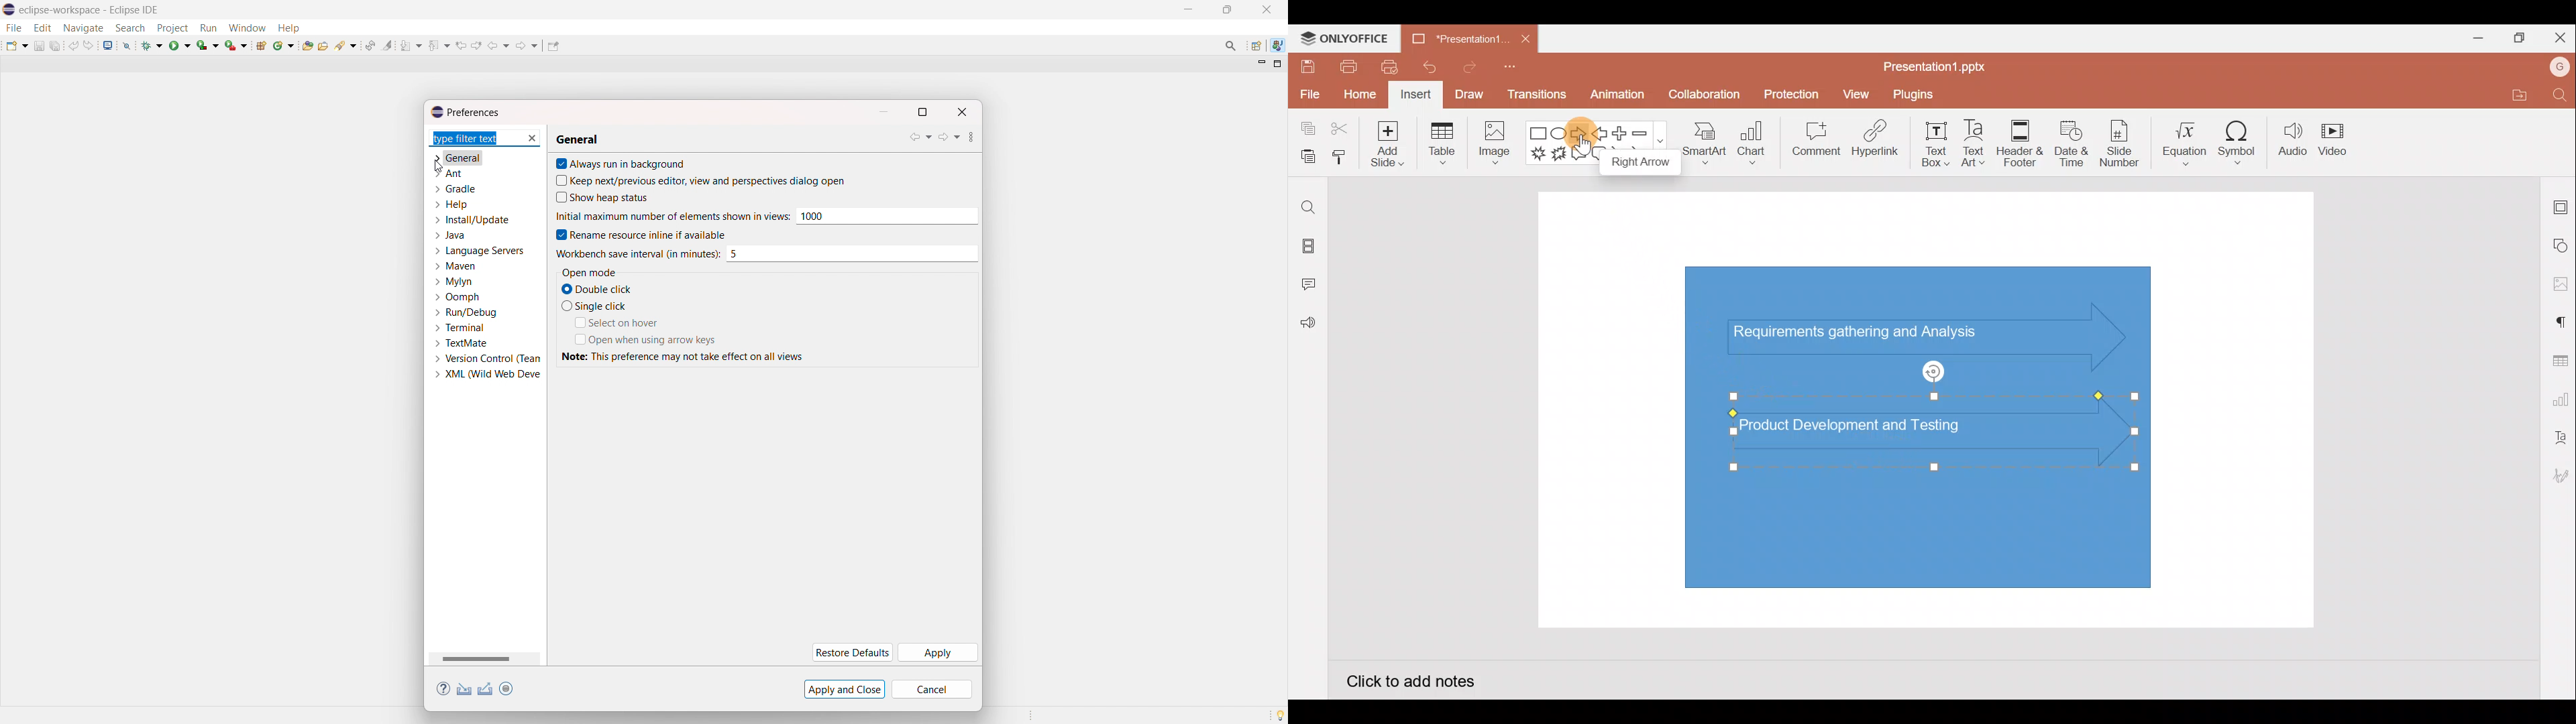  Describe the element at coordinates (370, 45) in the screenshot. I see `toggle ant editor auto reconcile` at that location.